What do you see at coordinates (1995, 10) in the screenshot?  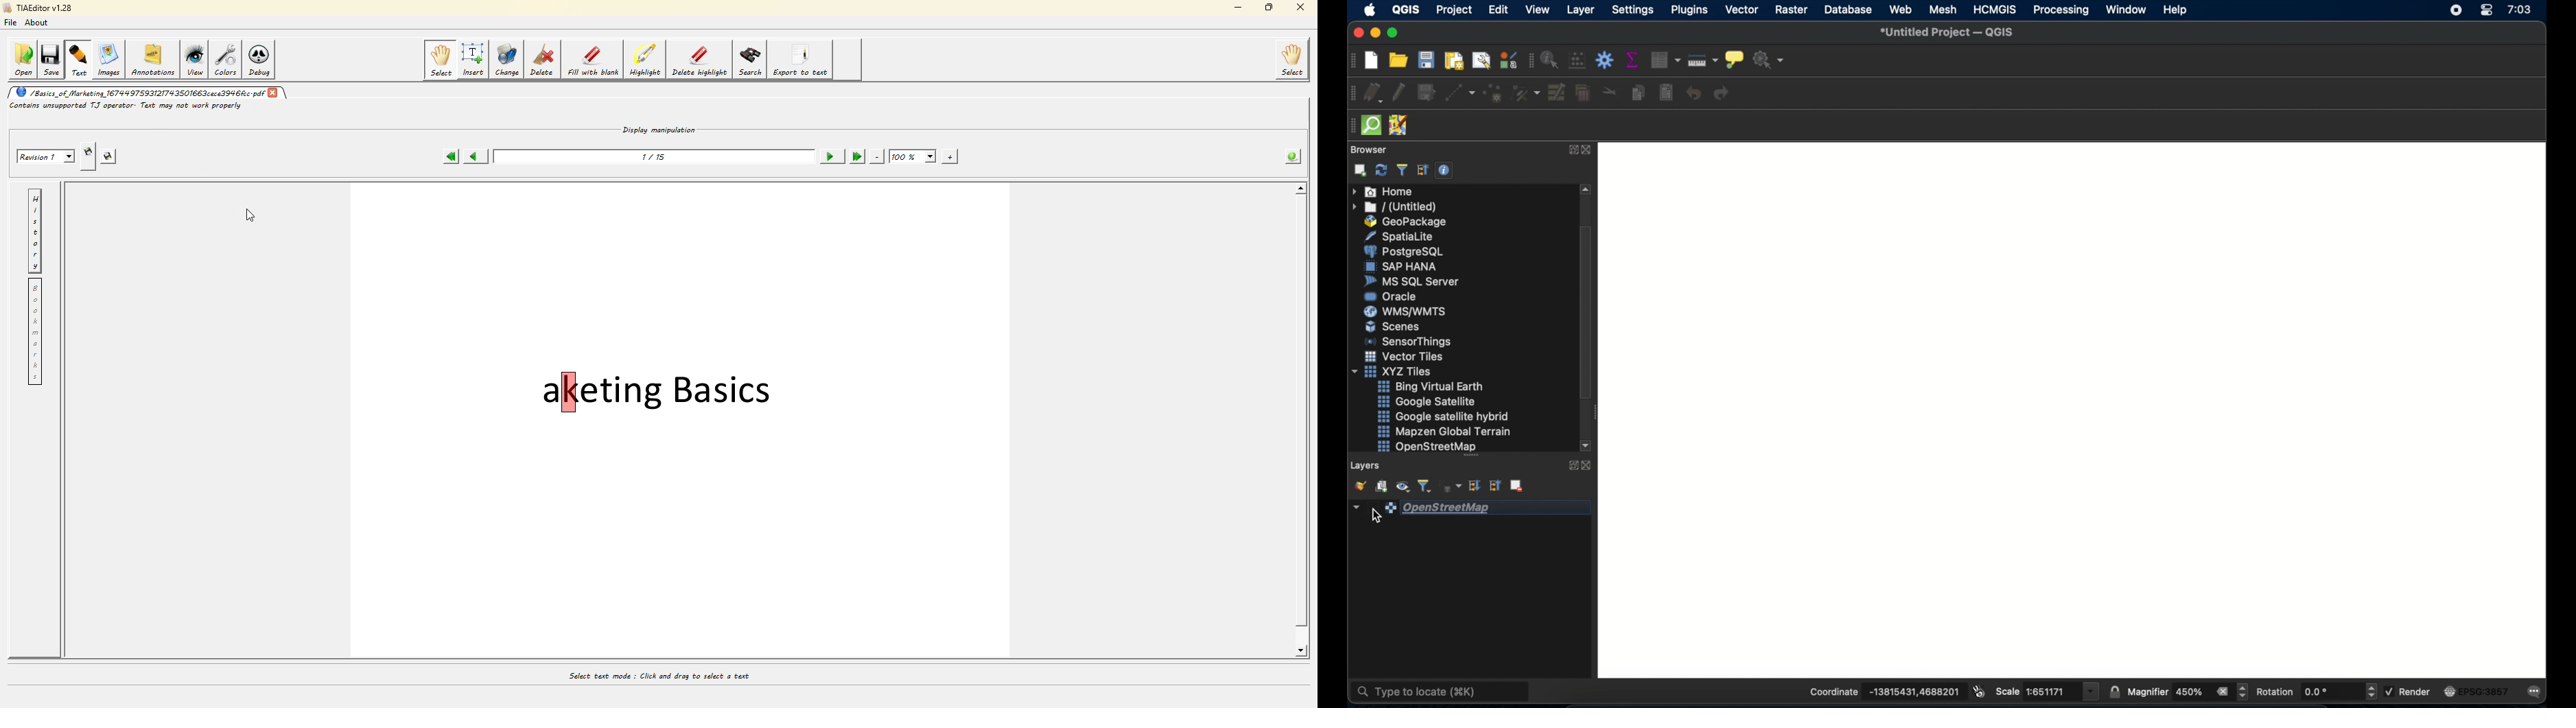 I see `HCMGIS` at bounding box center [1995, 10].